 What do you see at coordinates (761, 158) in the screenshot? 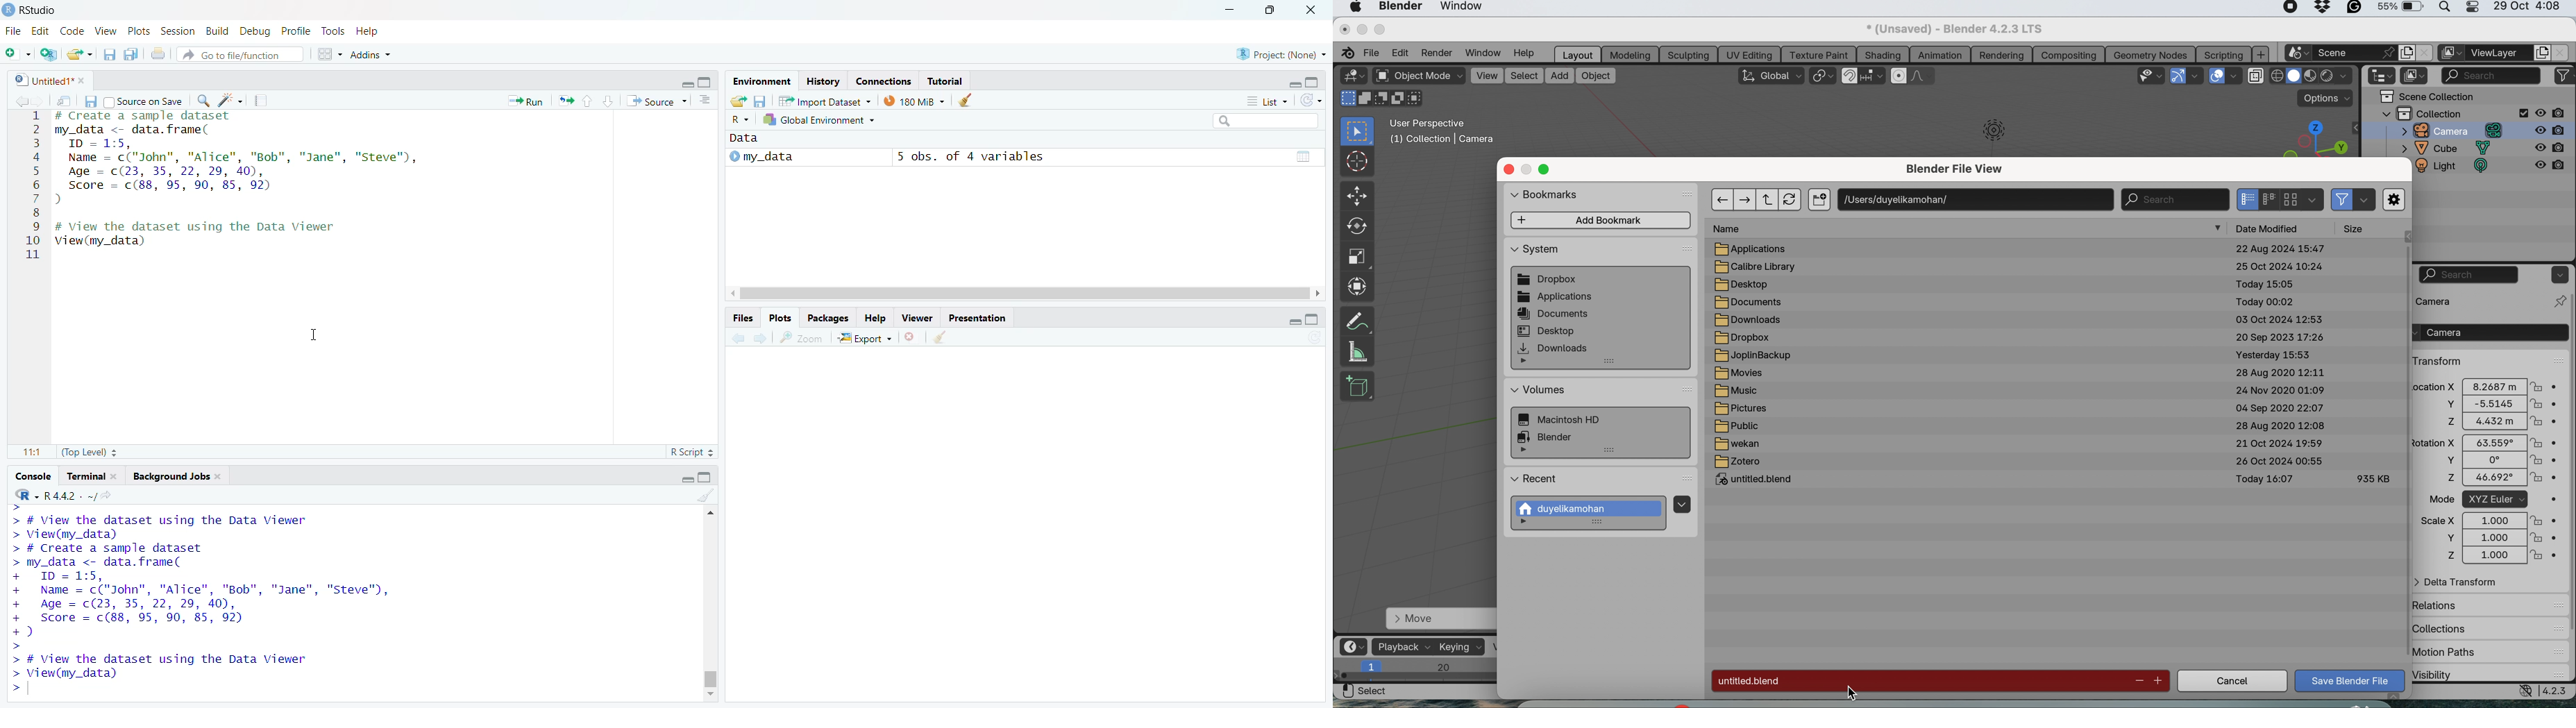
I see `My_data` at bounding box center [761, 158].